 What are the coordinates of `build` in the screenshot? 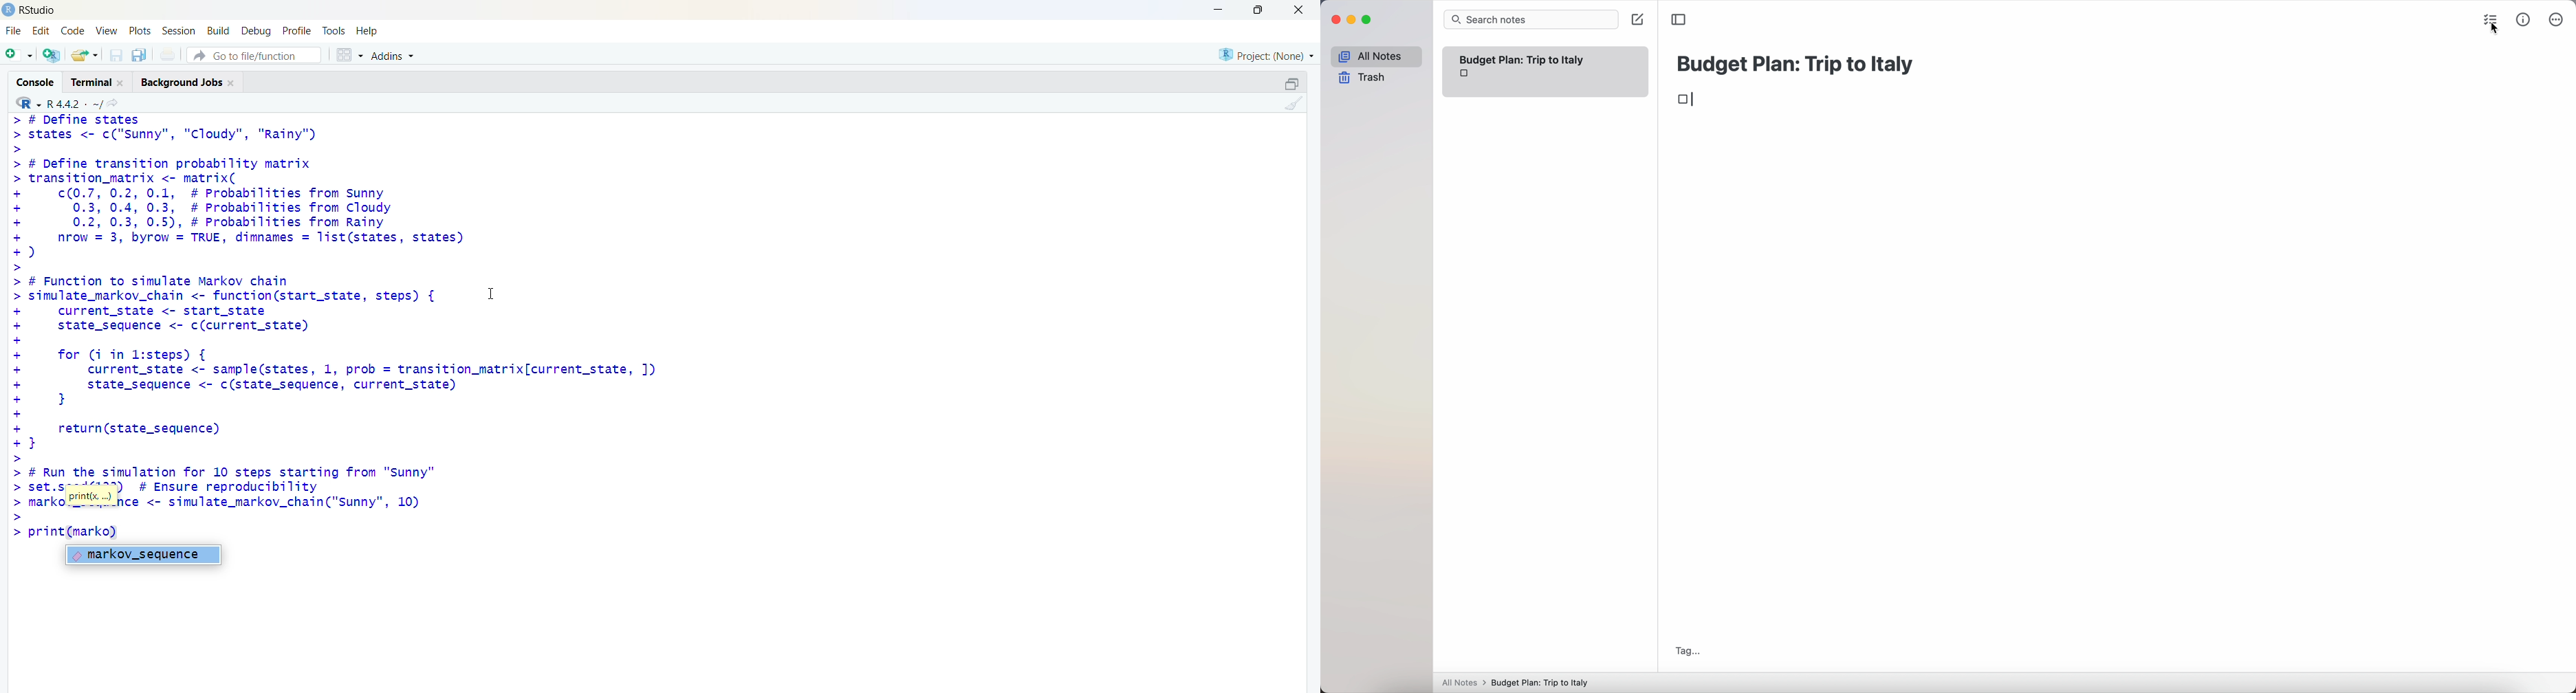 It's located at (218, 31).